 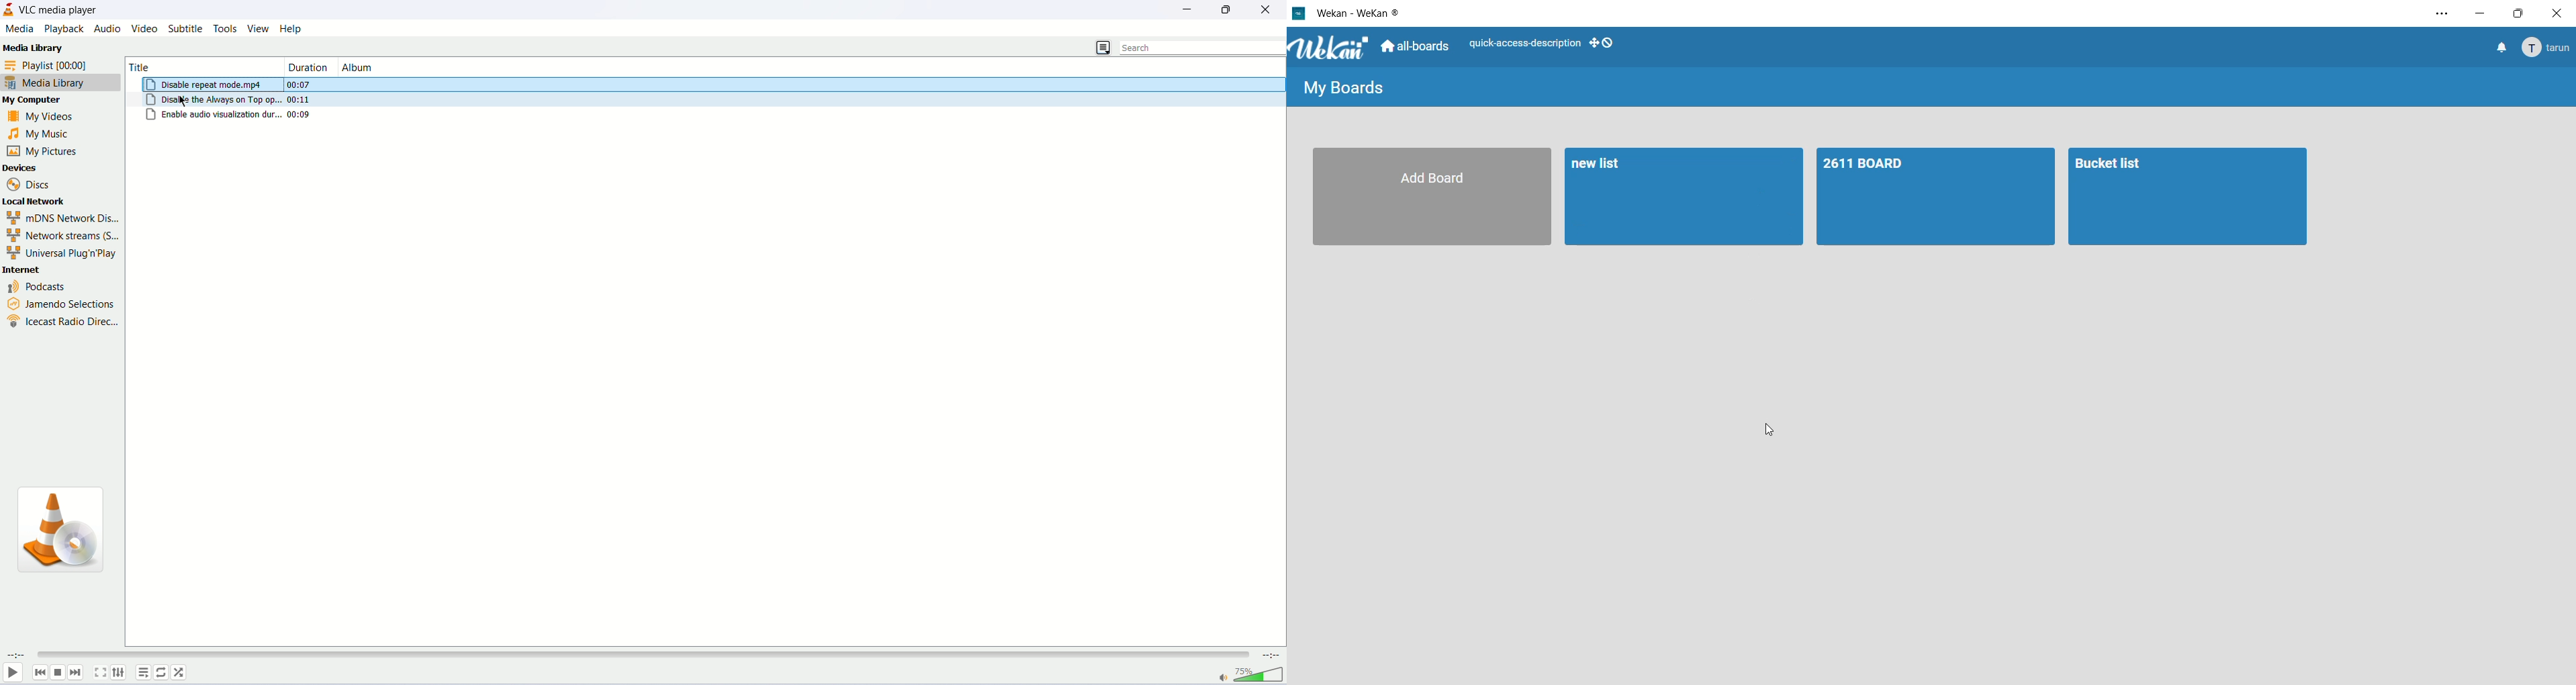 What do you see at coordinates (1269, 655) in the screenshot?
I see `remaining time` at bounding box center [1269, 655].